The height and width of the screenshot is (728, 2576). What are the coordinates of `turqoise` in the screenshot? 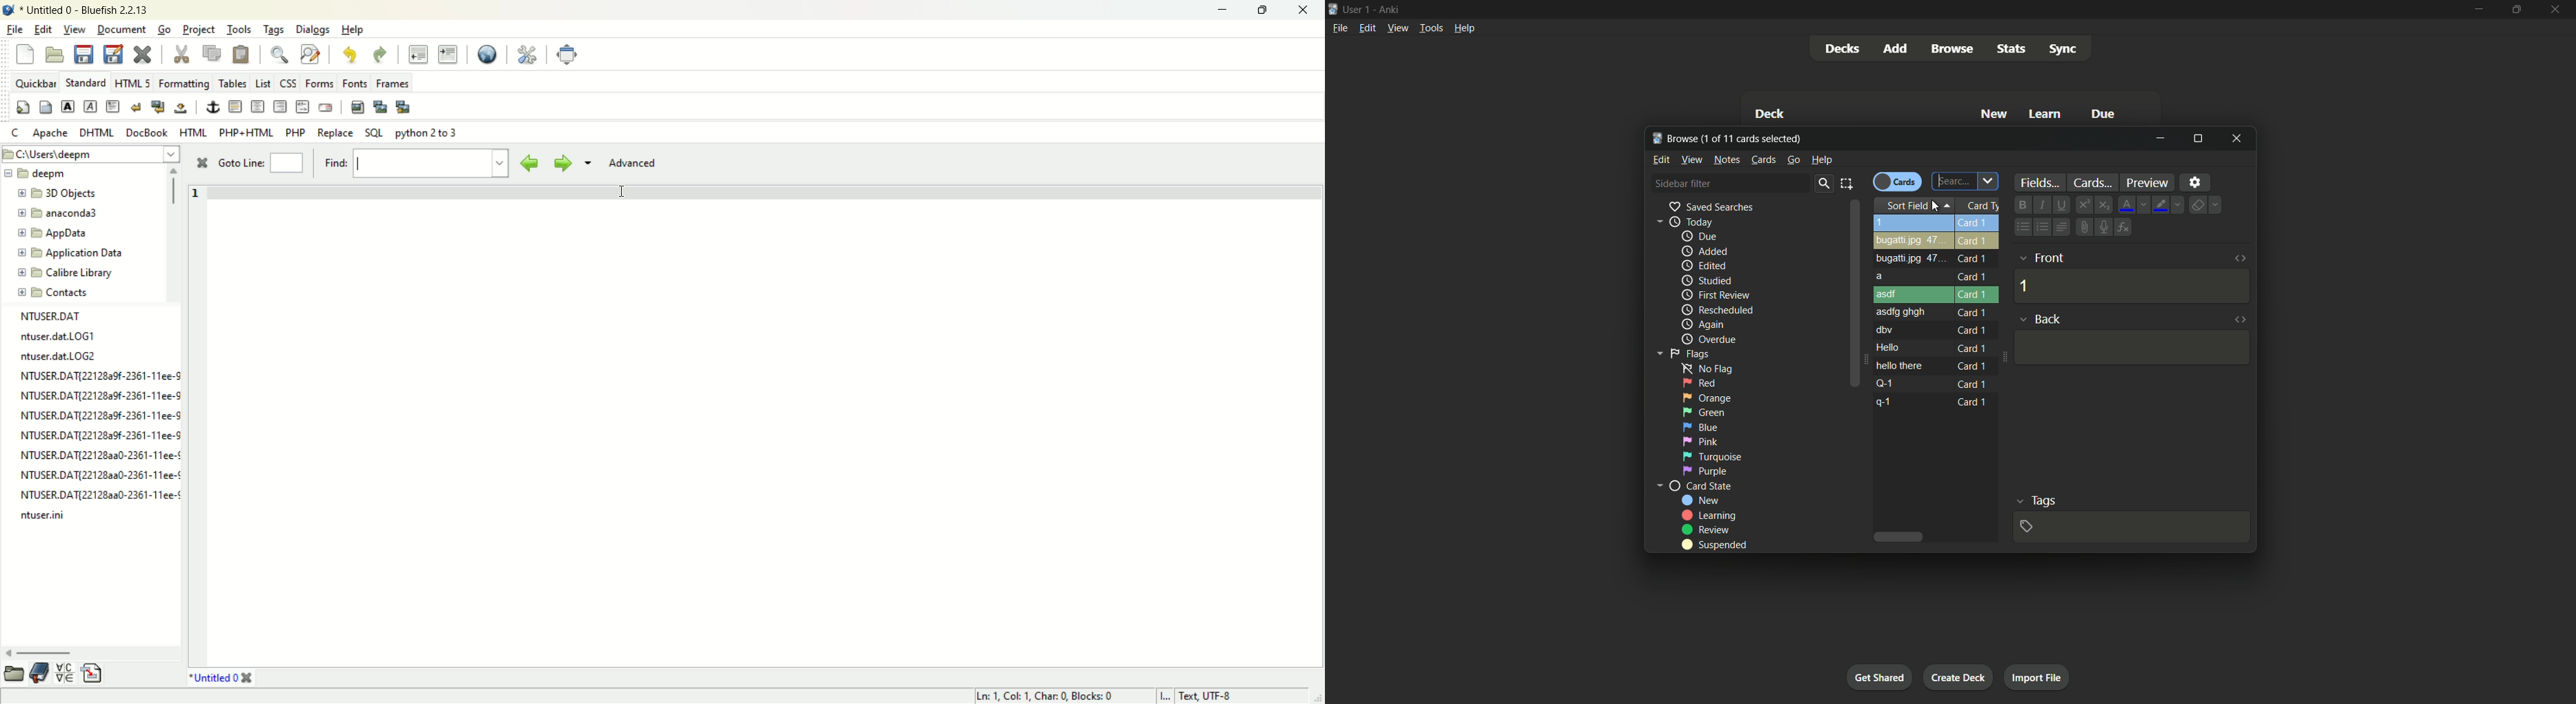 It's located at (1711, 458).